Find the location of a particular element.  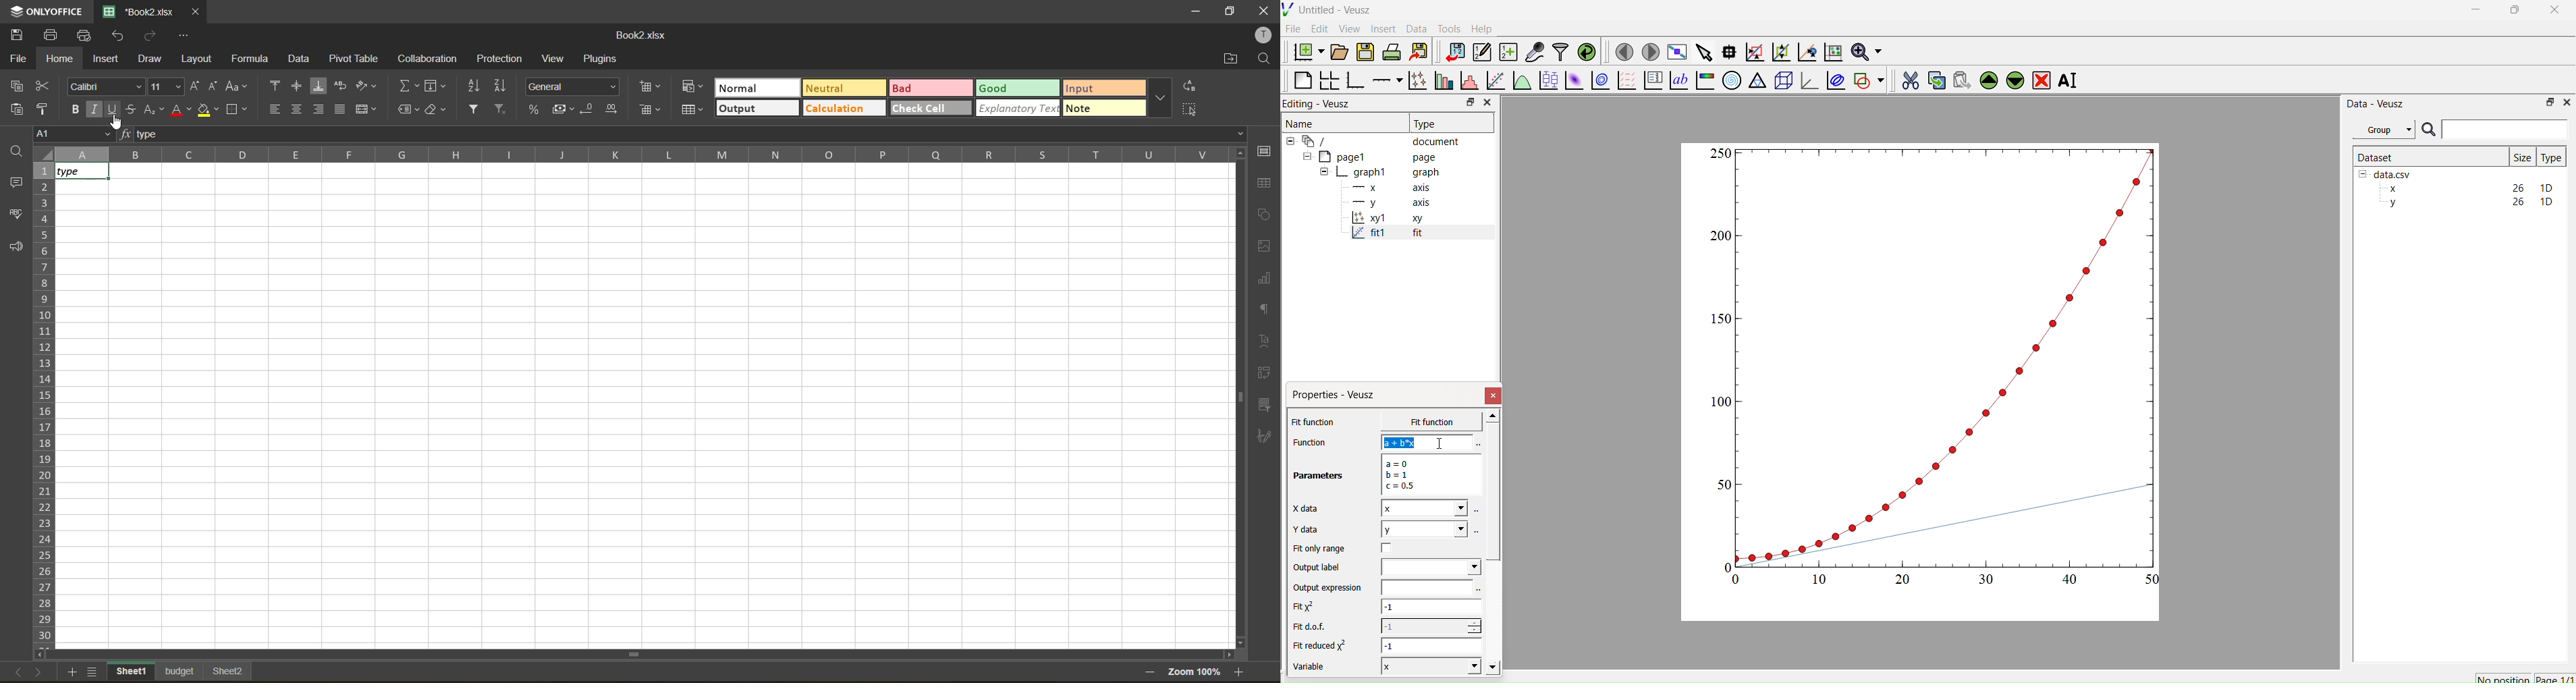

comments is located at coordinates (15, 180).